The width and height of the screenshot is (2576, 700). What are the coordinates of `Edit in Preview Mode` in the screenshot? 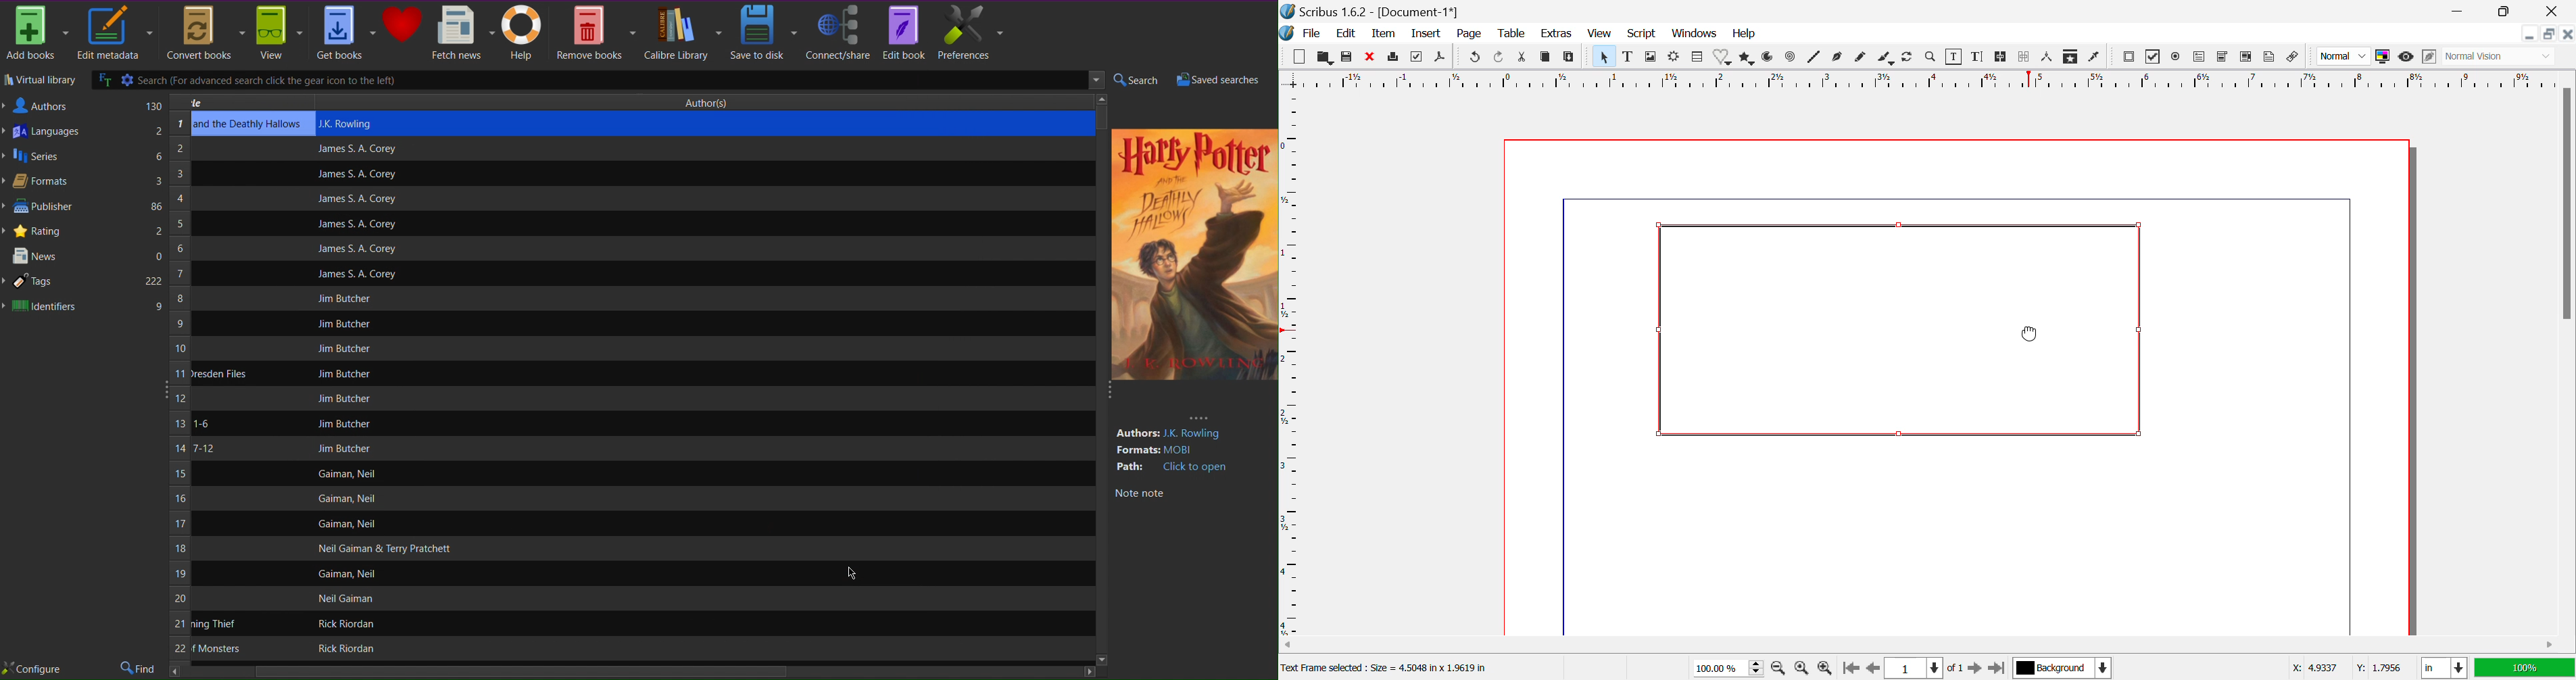 It's located at (2429, 58).